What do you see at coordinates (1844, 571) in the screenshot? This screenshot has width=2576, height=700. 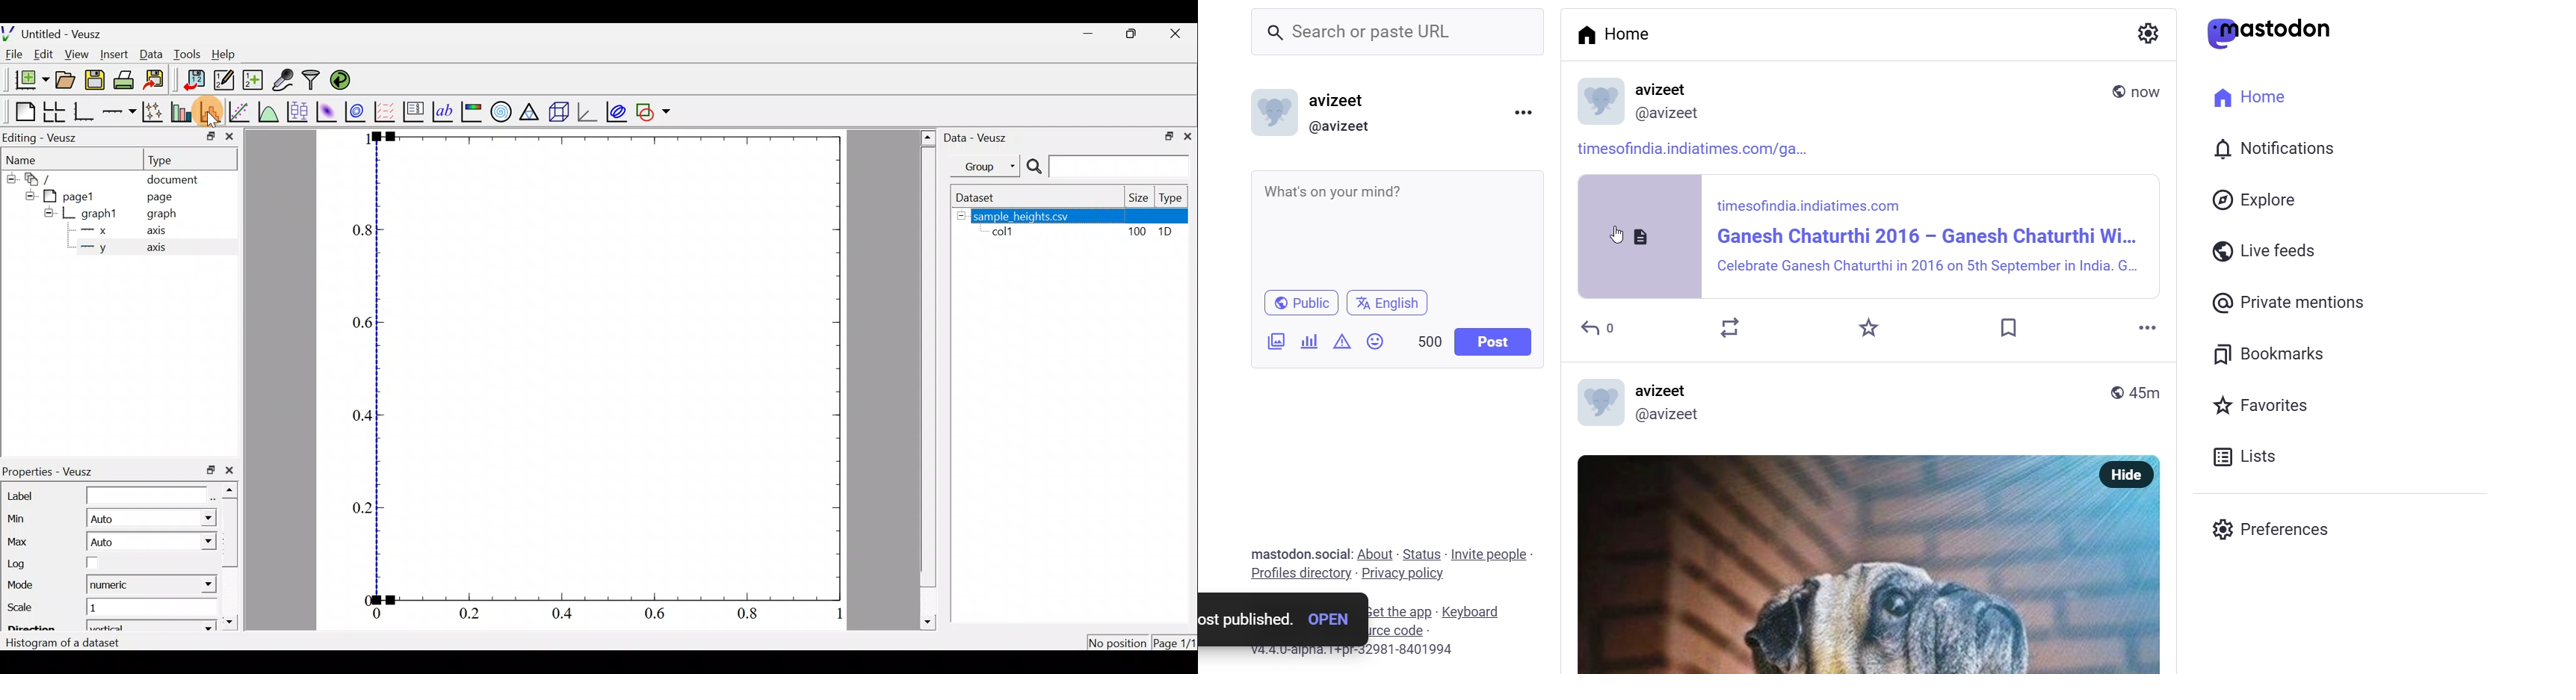 I see `OY
uo L Si -
“WHEREUERFOOD'FALLS,
7 ISHALI'BETHERE!>` at bounding box center [1844, 571].